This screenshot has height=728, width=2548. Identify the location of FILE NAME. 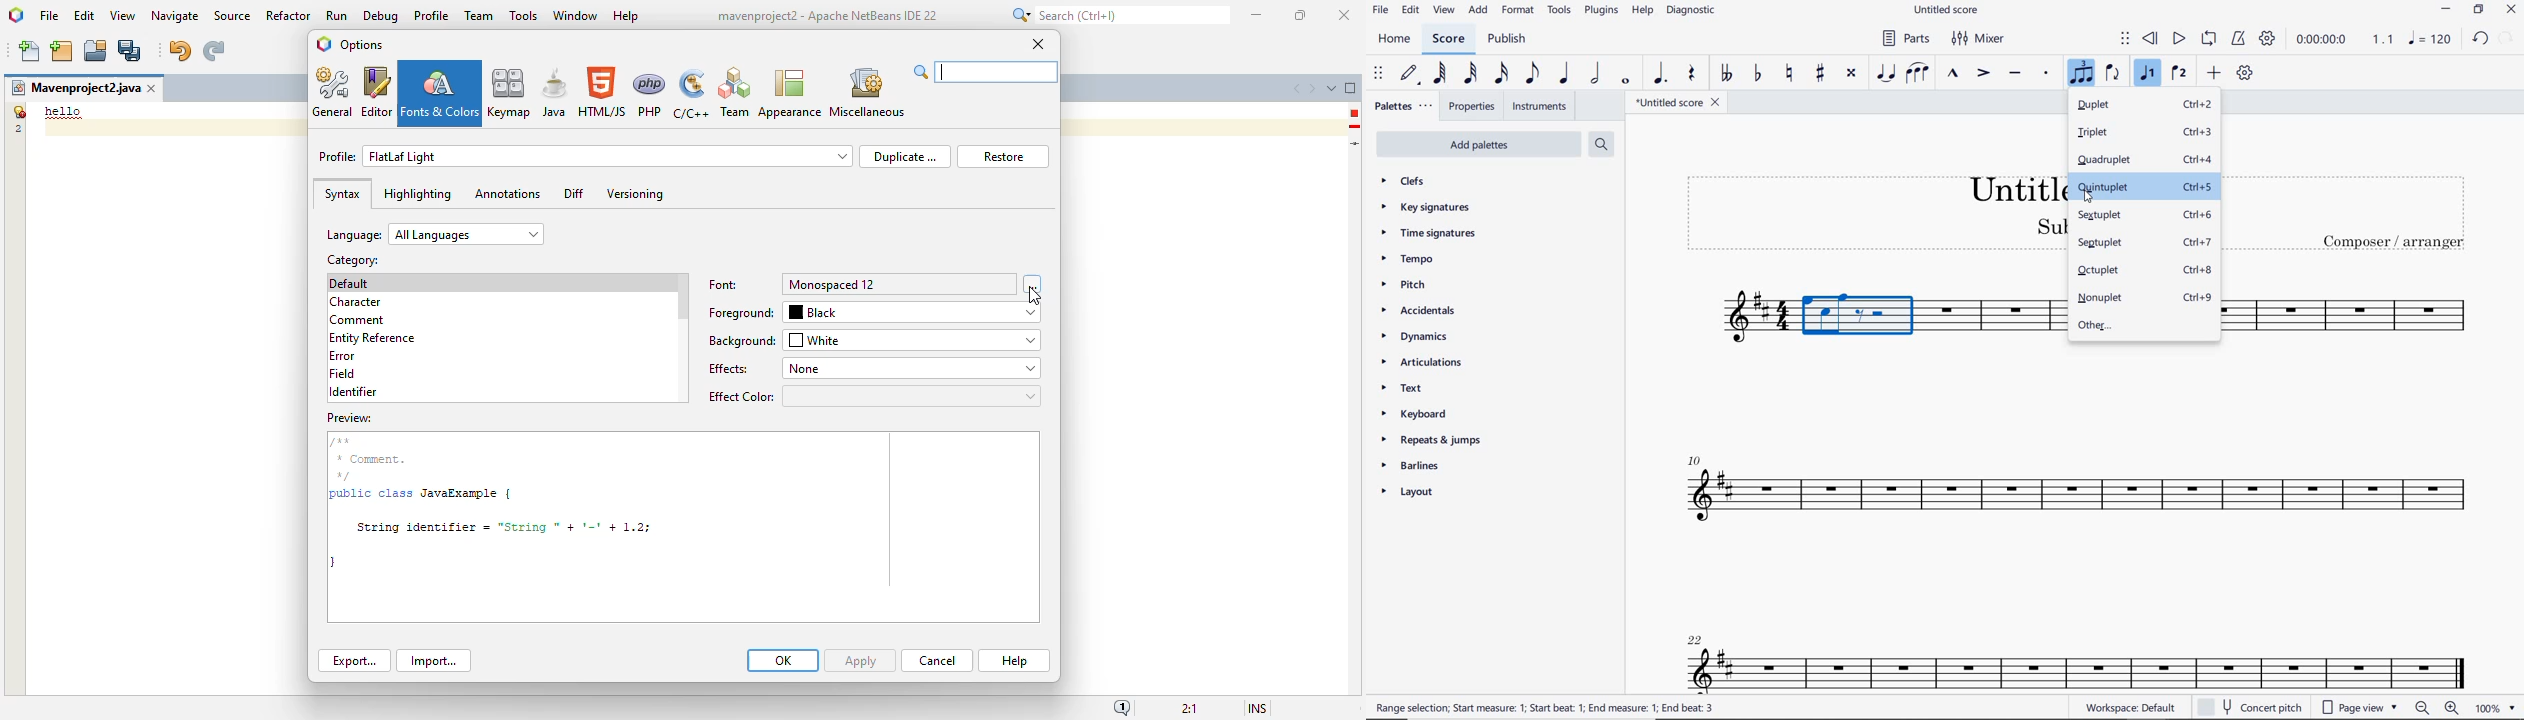
(1674, 102).